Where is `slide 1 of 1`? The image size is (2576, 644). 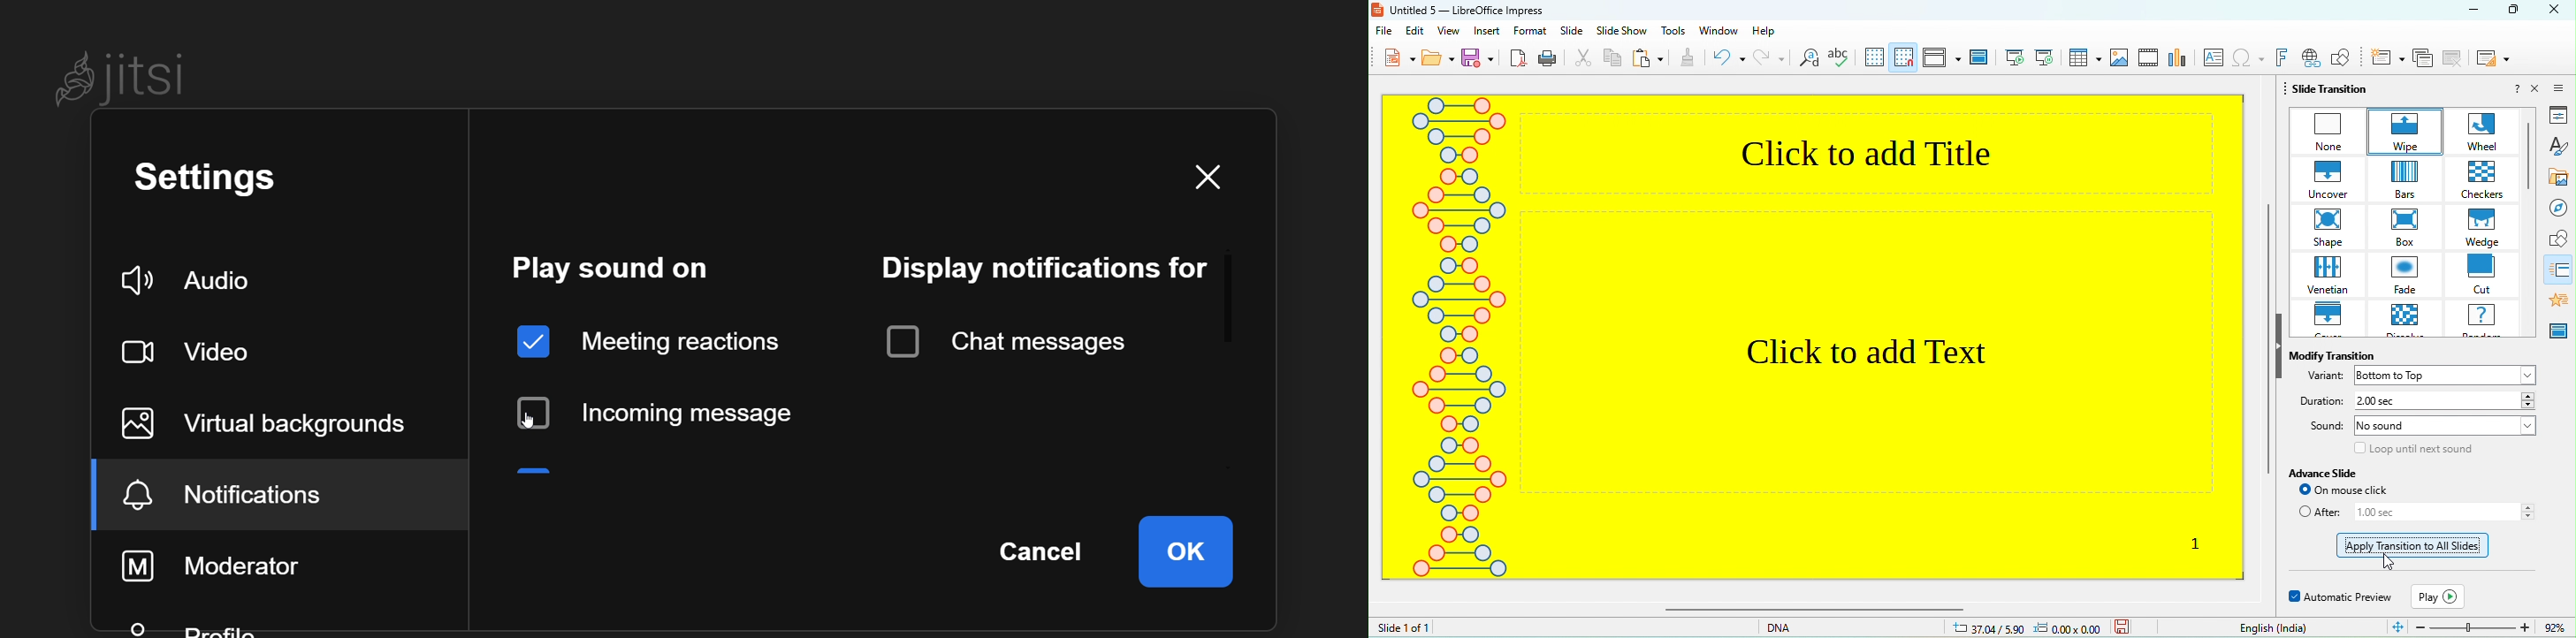 slide 1 of 1 is located at coordinates (1442, 628).